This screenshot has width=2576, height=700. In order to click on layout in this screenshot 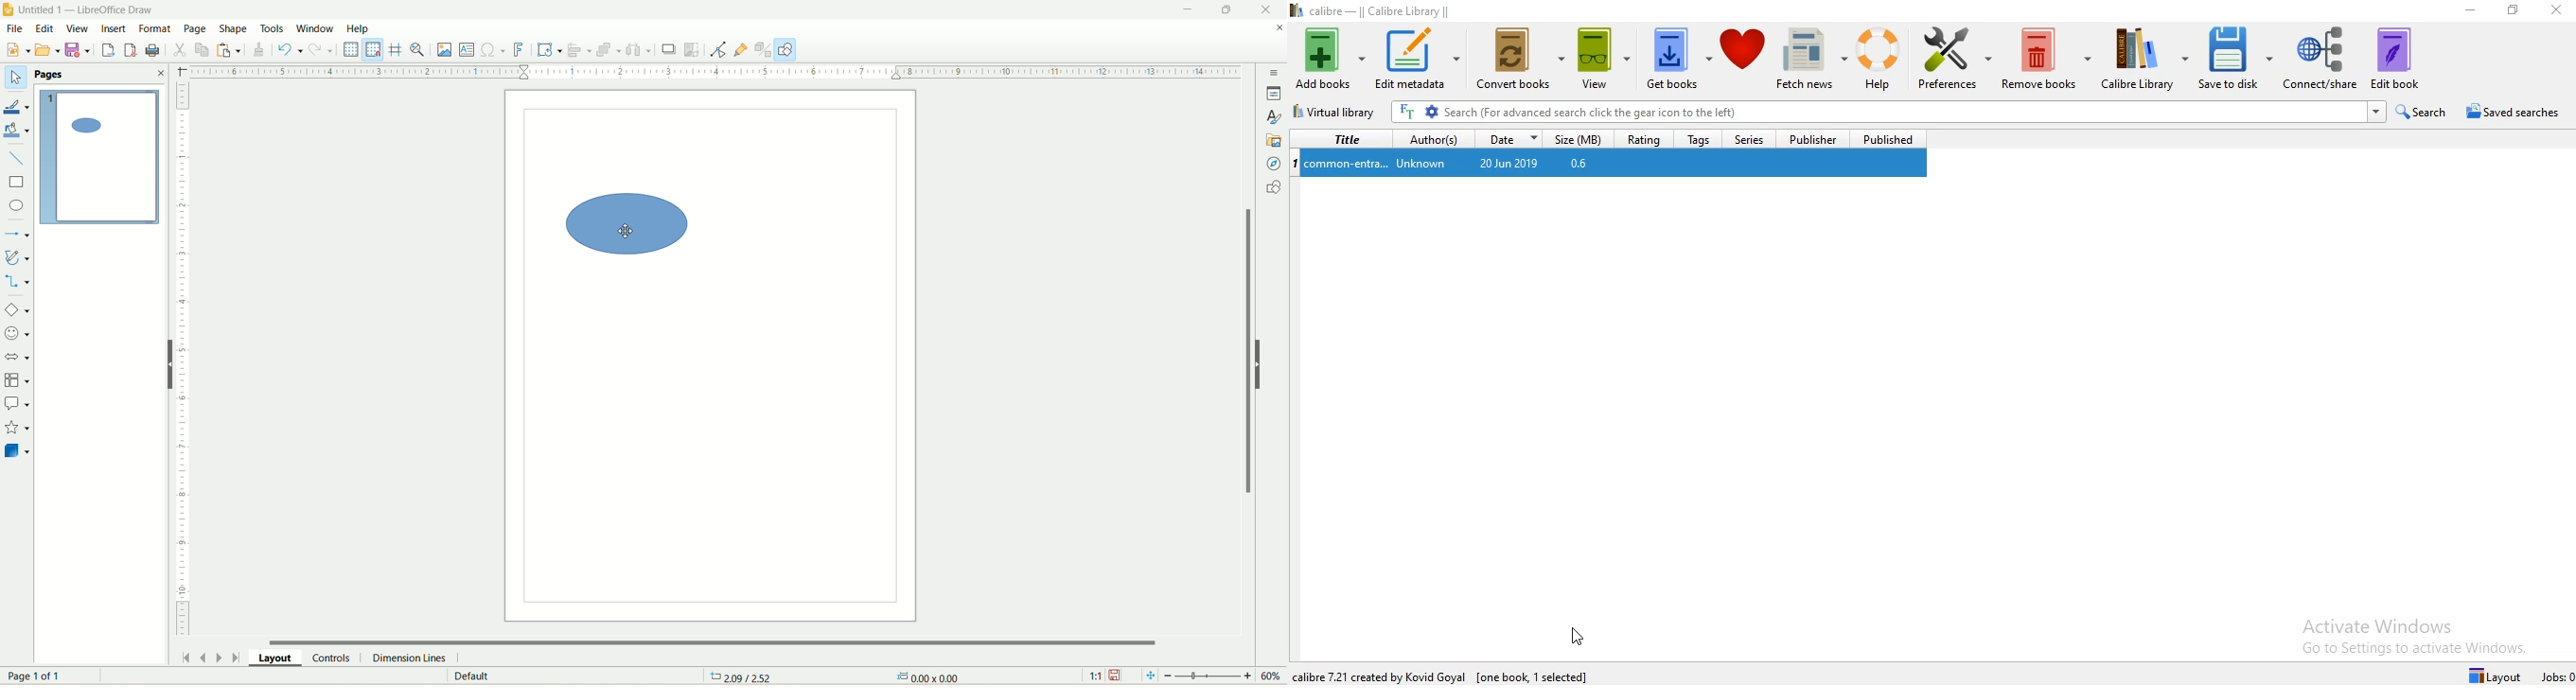, I will do `click(278, 657)`.